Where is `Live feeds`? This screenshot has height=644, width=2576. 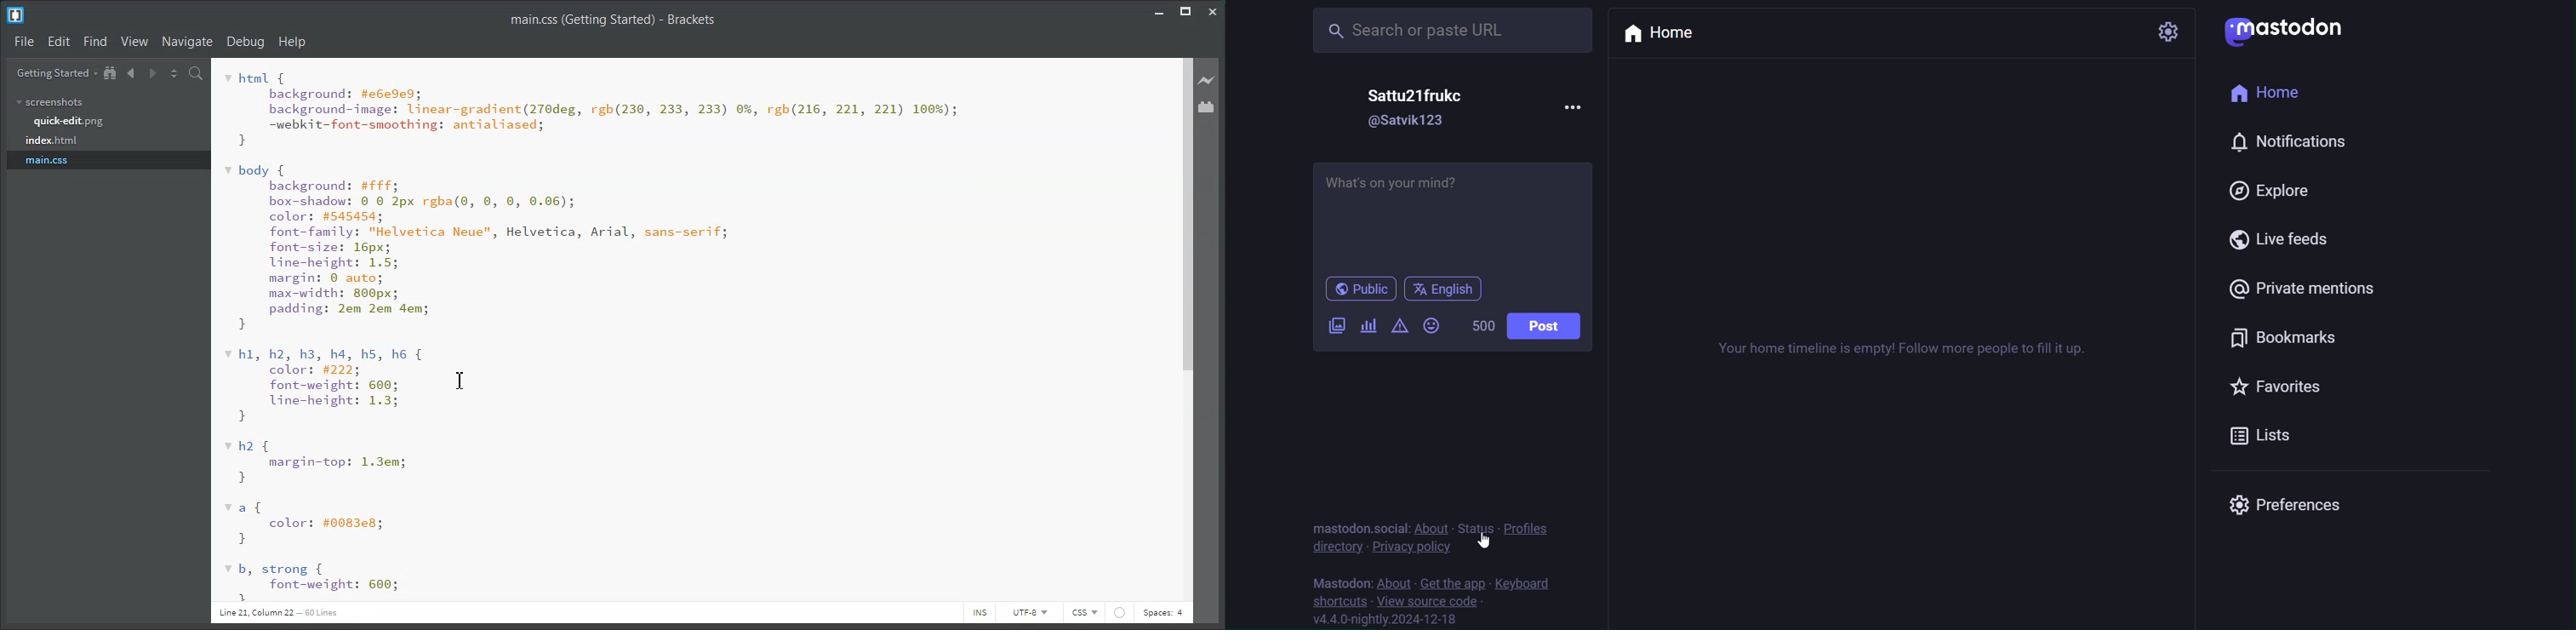 Live feeds is located at coordinates (2280, 239).